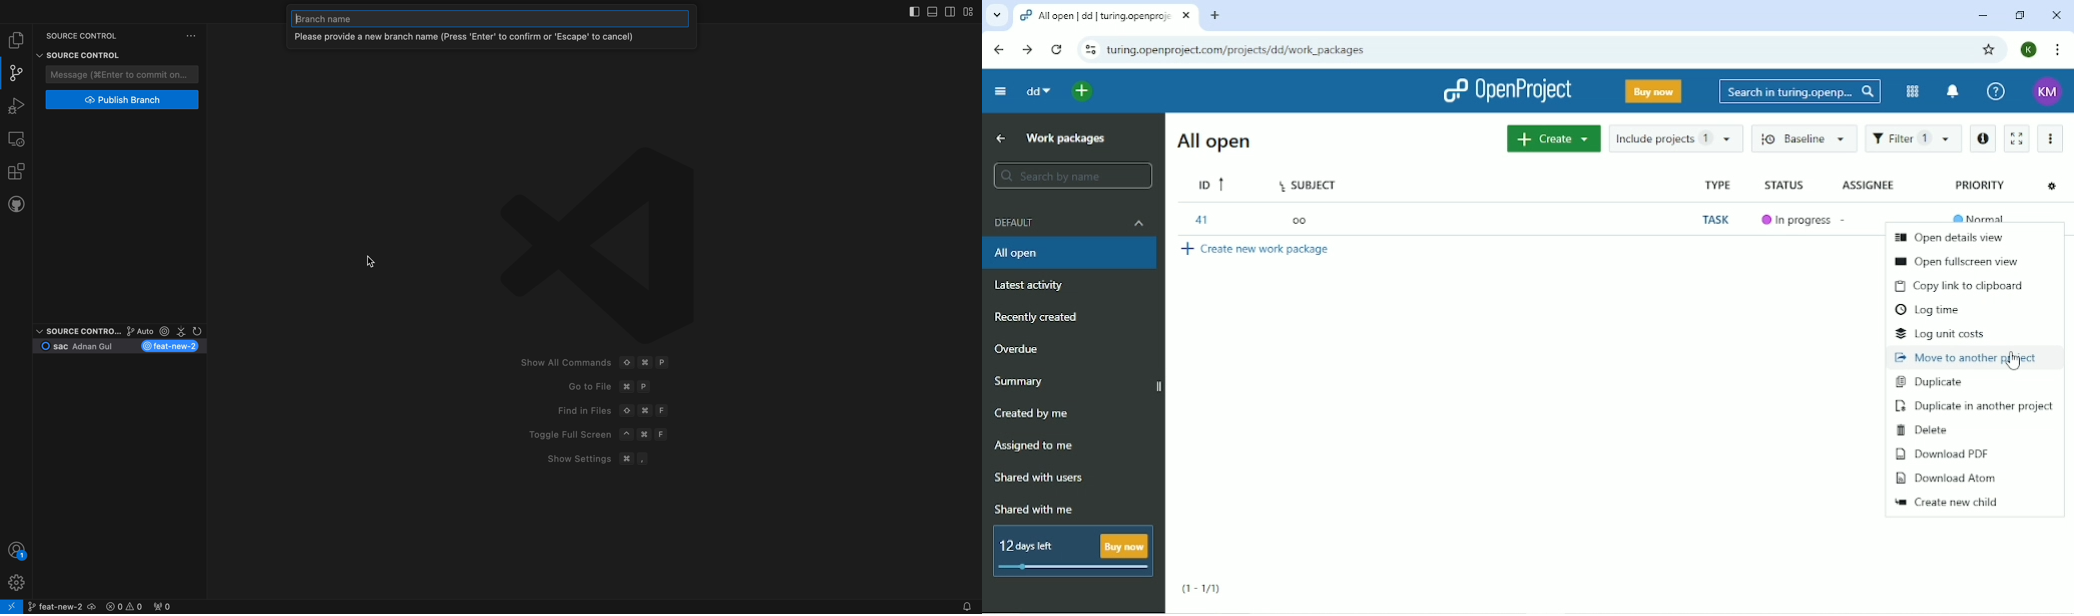 The image size is (2100, 616). Describe the element at coordinates (16, 40) in the screenshot. I see `file` at that location.